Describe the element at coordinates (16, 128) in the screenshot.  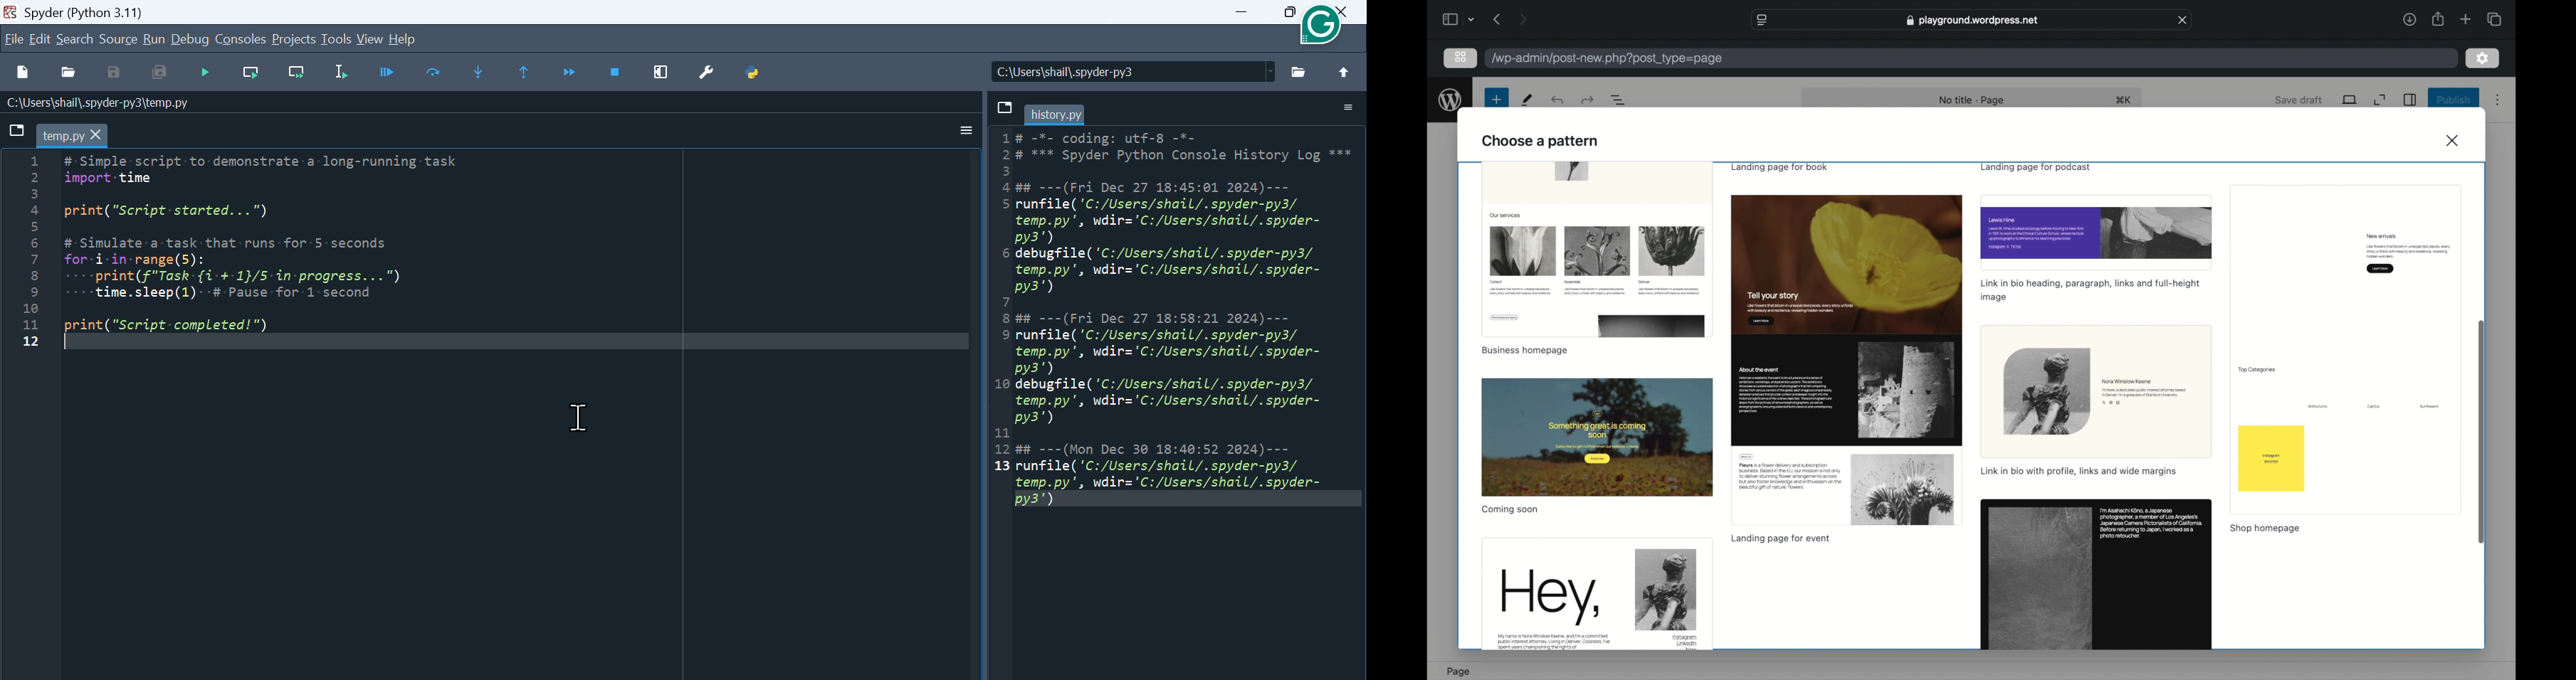
I see `save file` at that location.